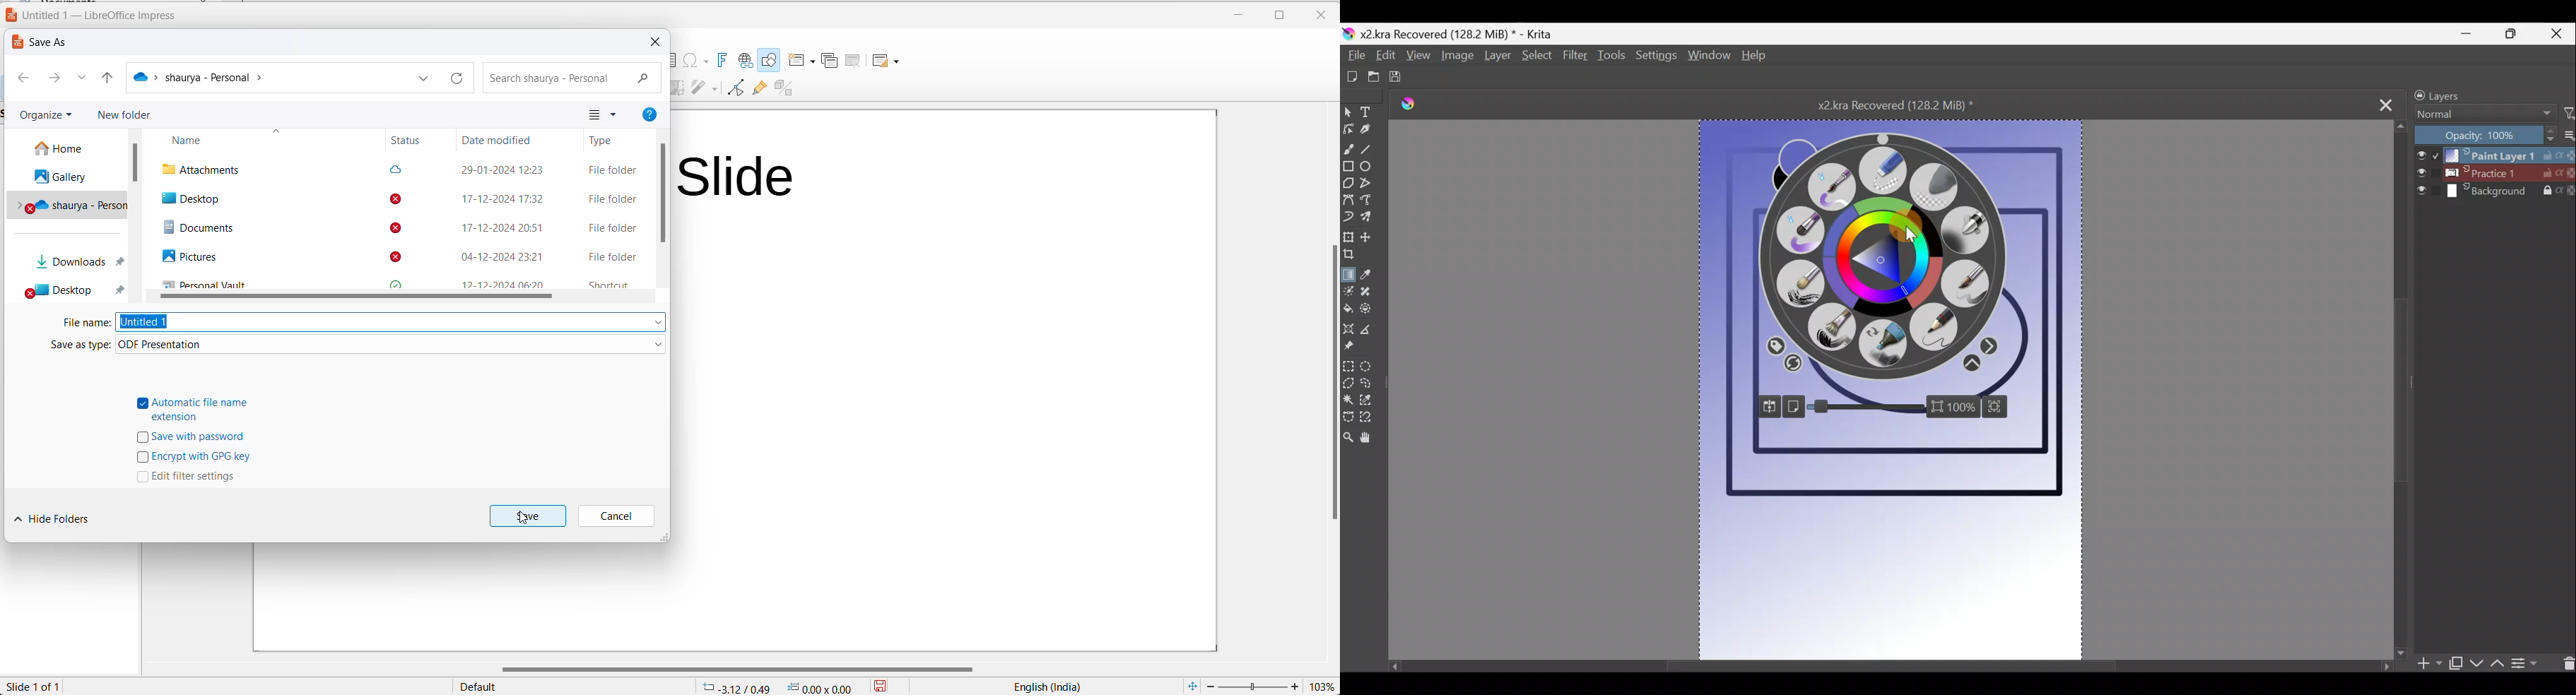 Image resolution: width=2576 pixels, height=700 pixels. Describe the element at coordinates (23, 78) in the screenshot. I see `go back` at that location.